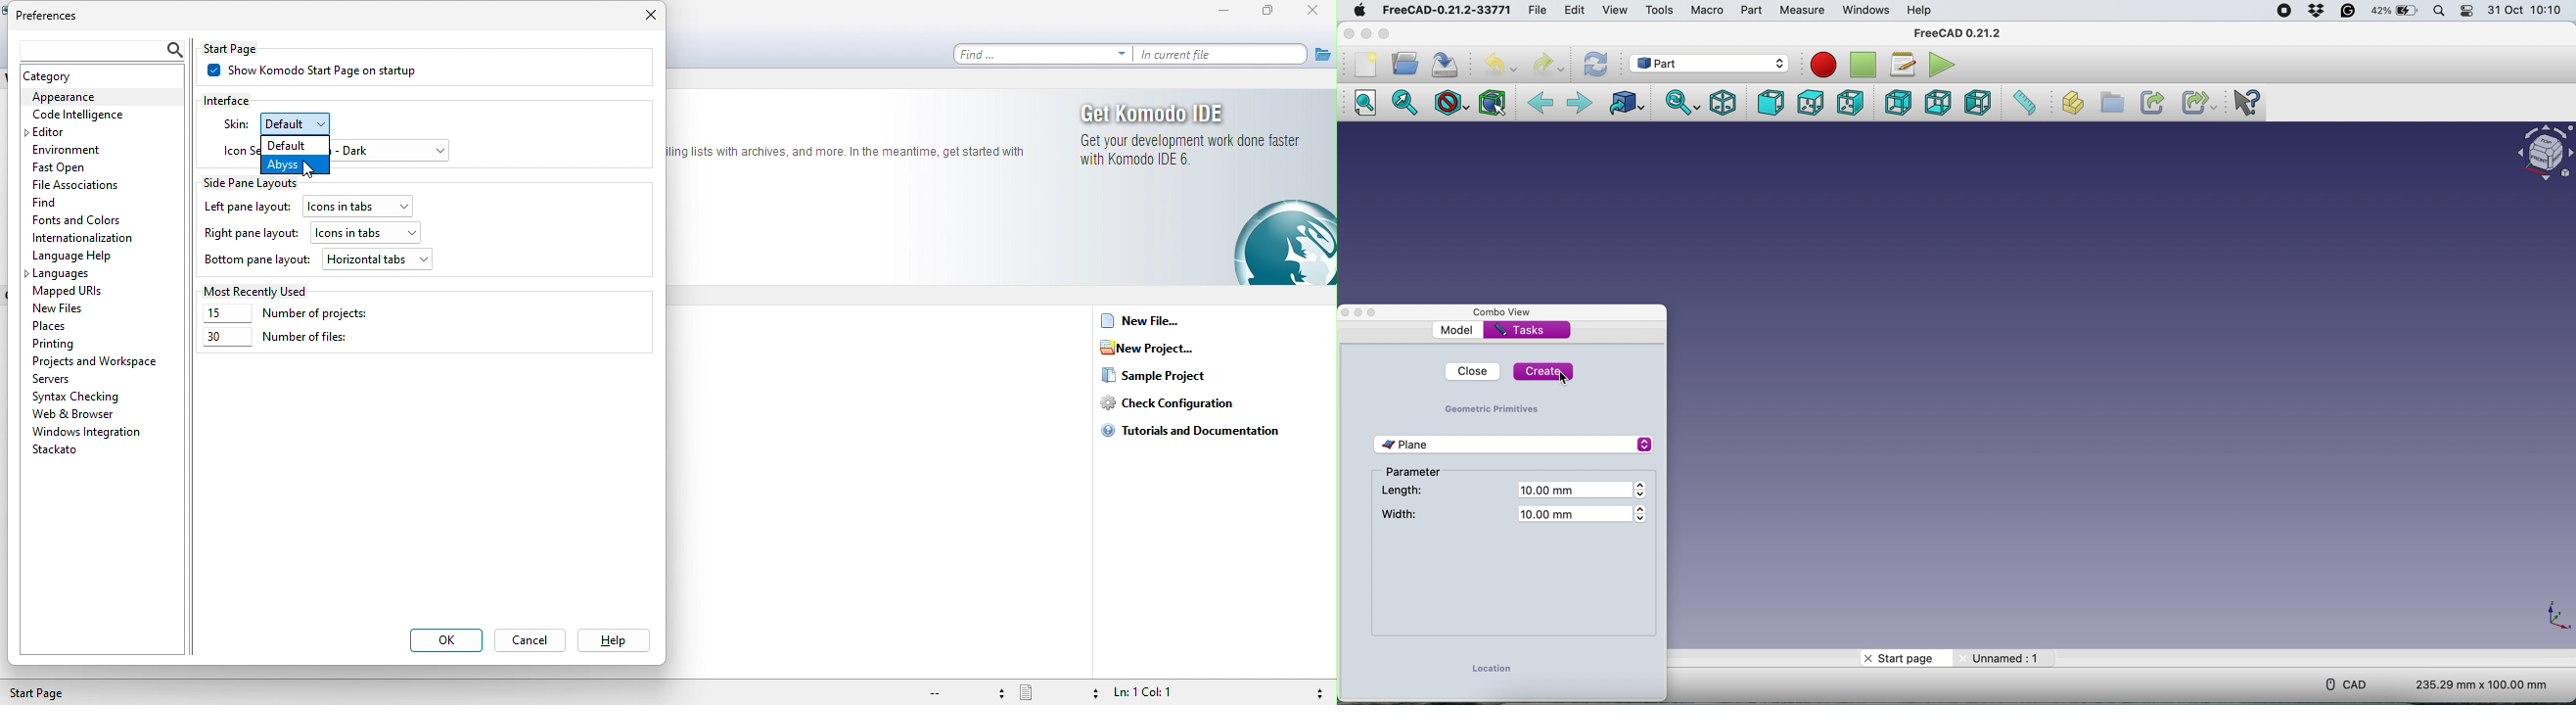  I want to click on parameter, so click(1418, 473).